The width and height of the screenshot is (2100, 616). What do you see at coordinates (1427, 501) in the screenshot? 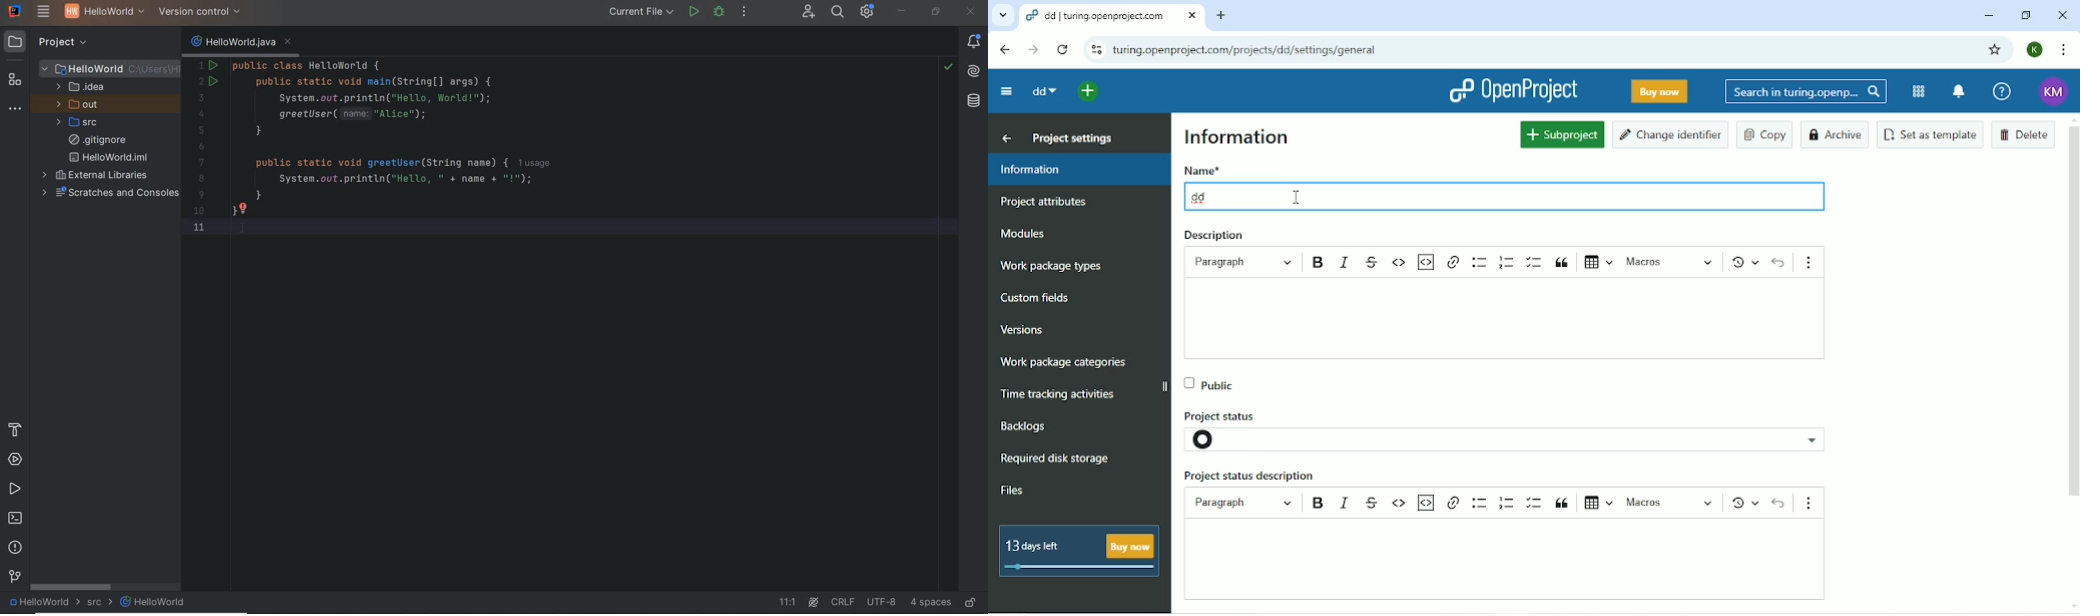
I see `insert code snippet` at bounding box center [1427, 501].